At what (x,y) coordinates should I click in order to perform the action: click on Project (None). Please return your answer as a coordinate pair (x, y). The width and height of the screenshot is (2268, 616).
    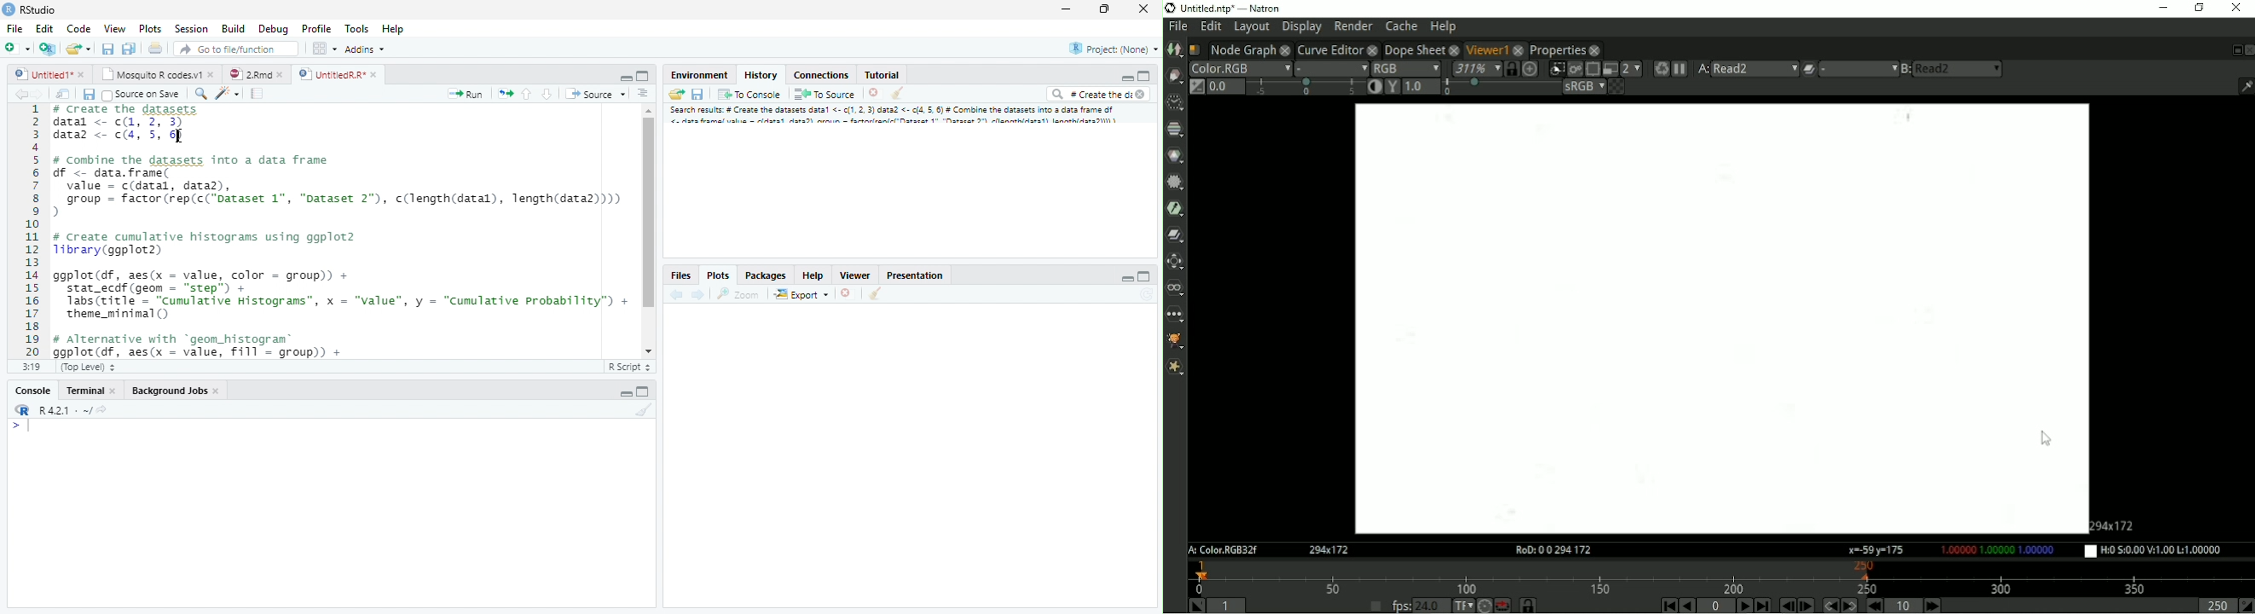
    Looking at the image, I should click on (1115, 49).